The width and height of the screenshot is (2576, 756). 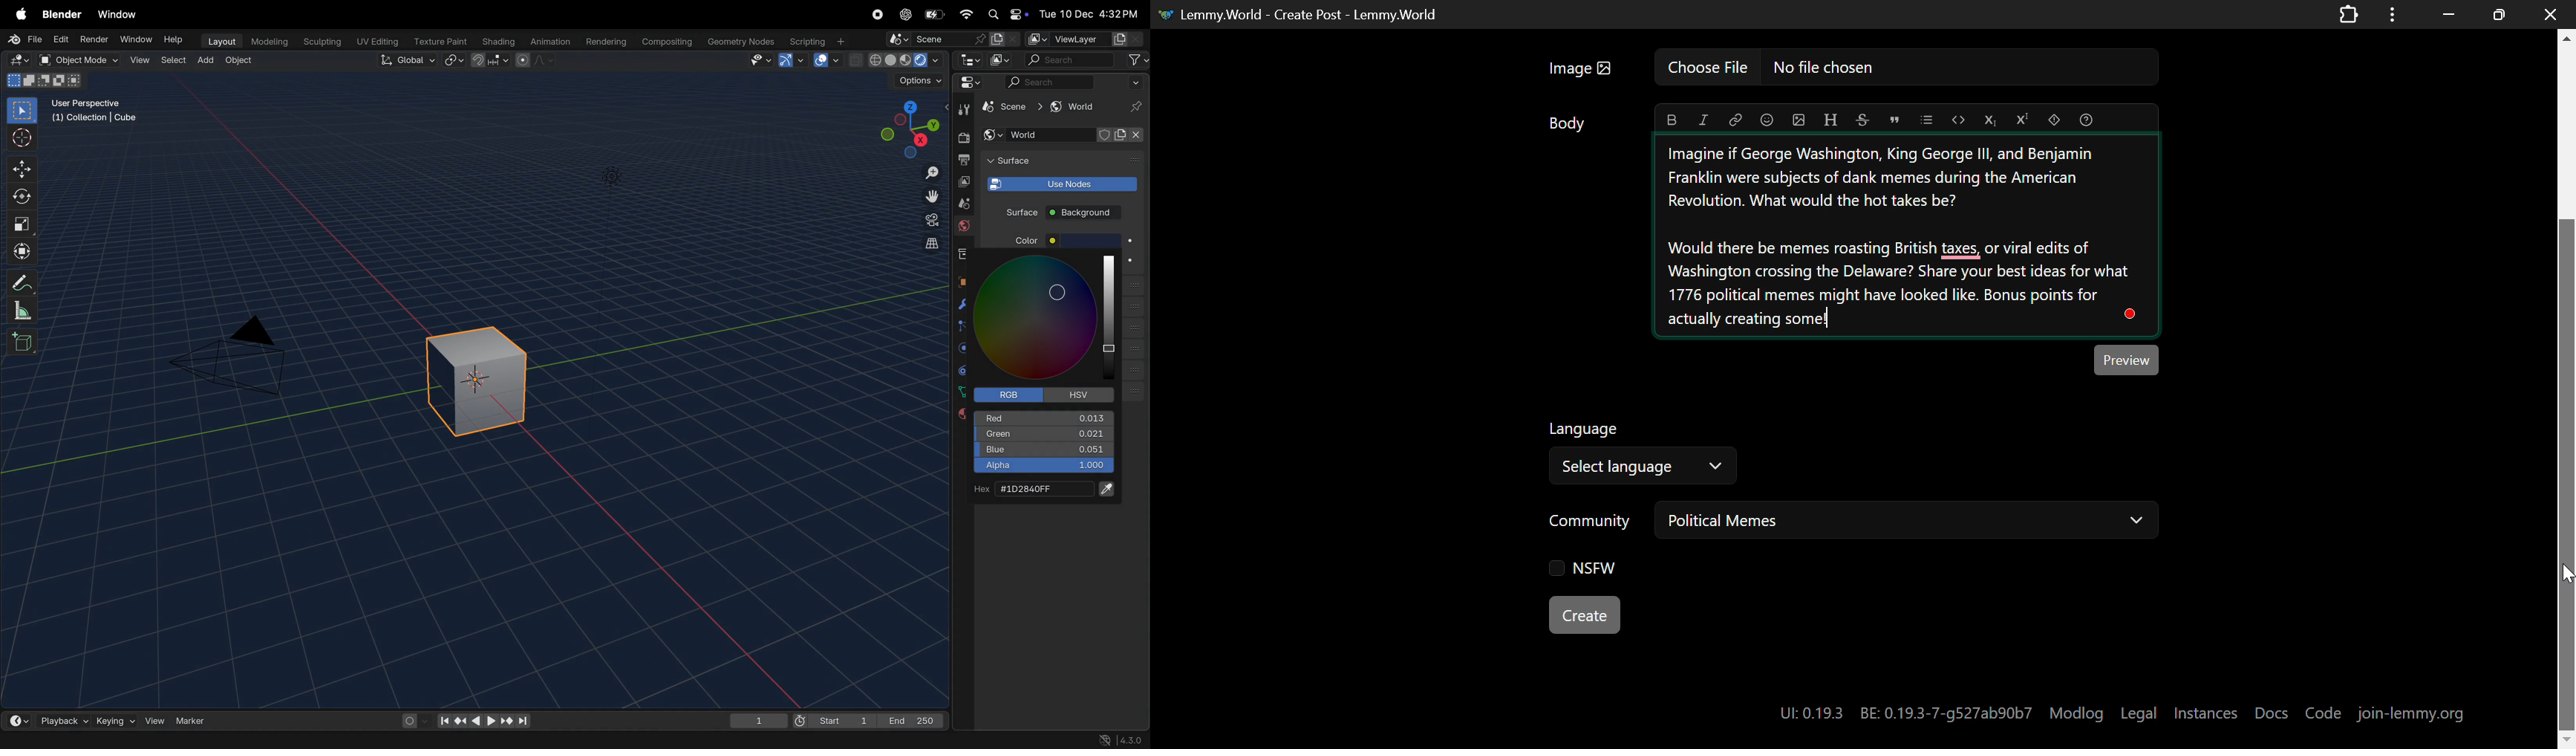 I want to click on Shading, so click(x=497, y=41).